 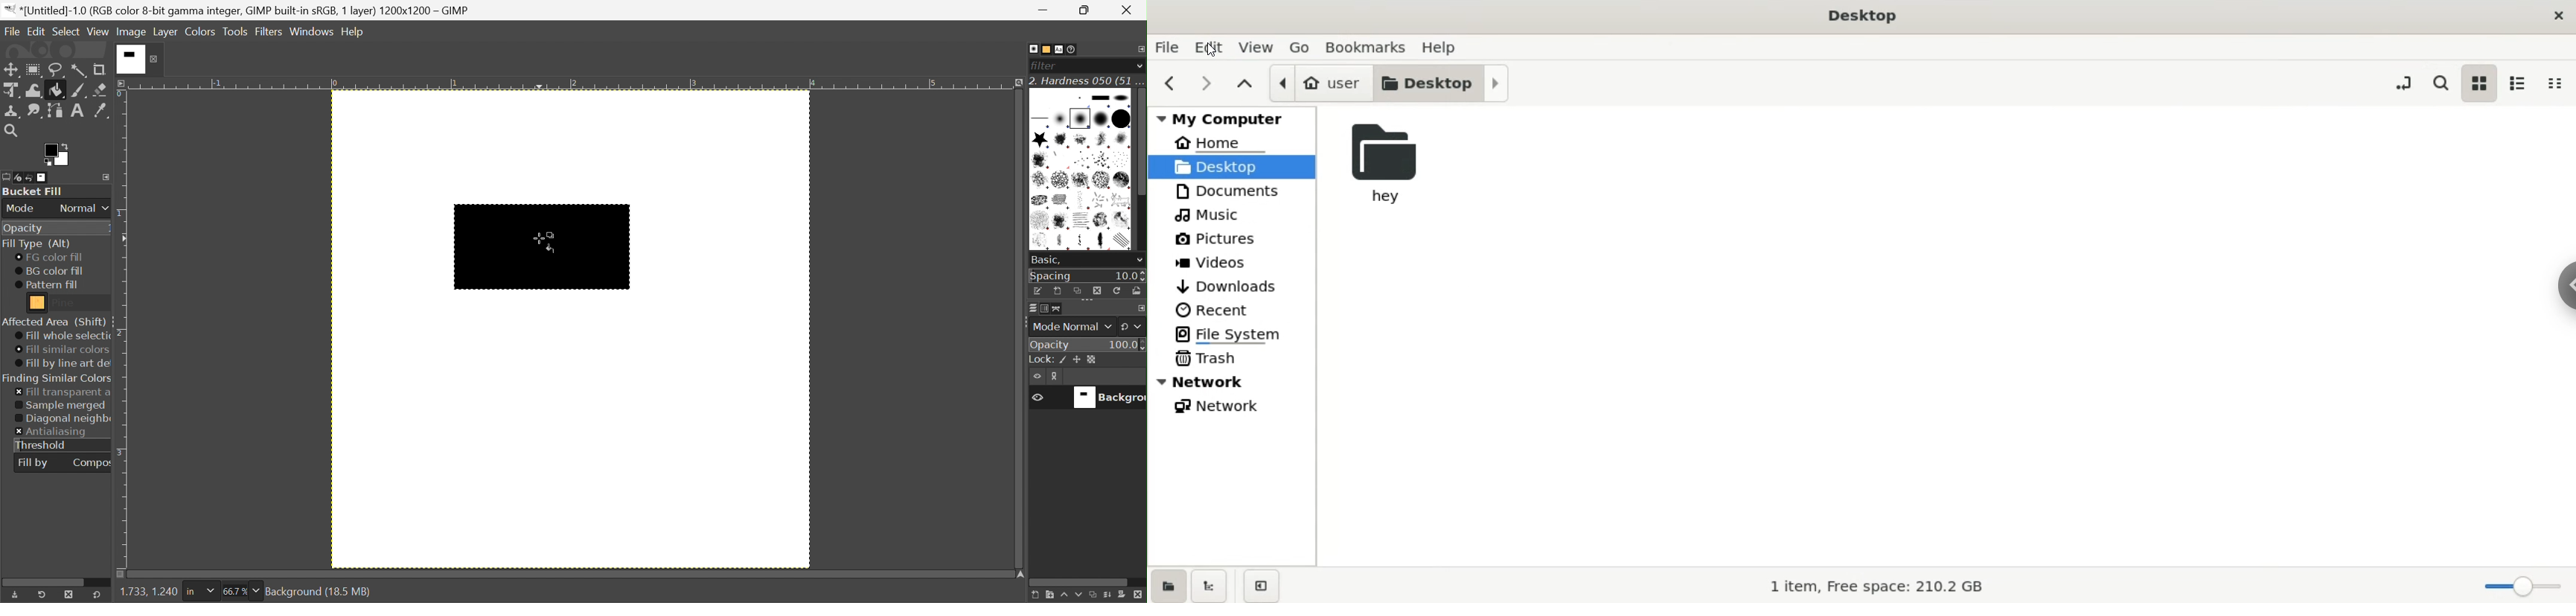 I want to click on Help, so click(x=353, y=32).